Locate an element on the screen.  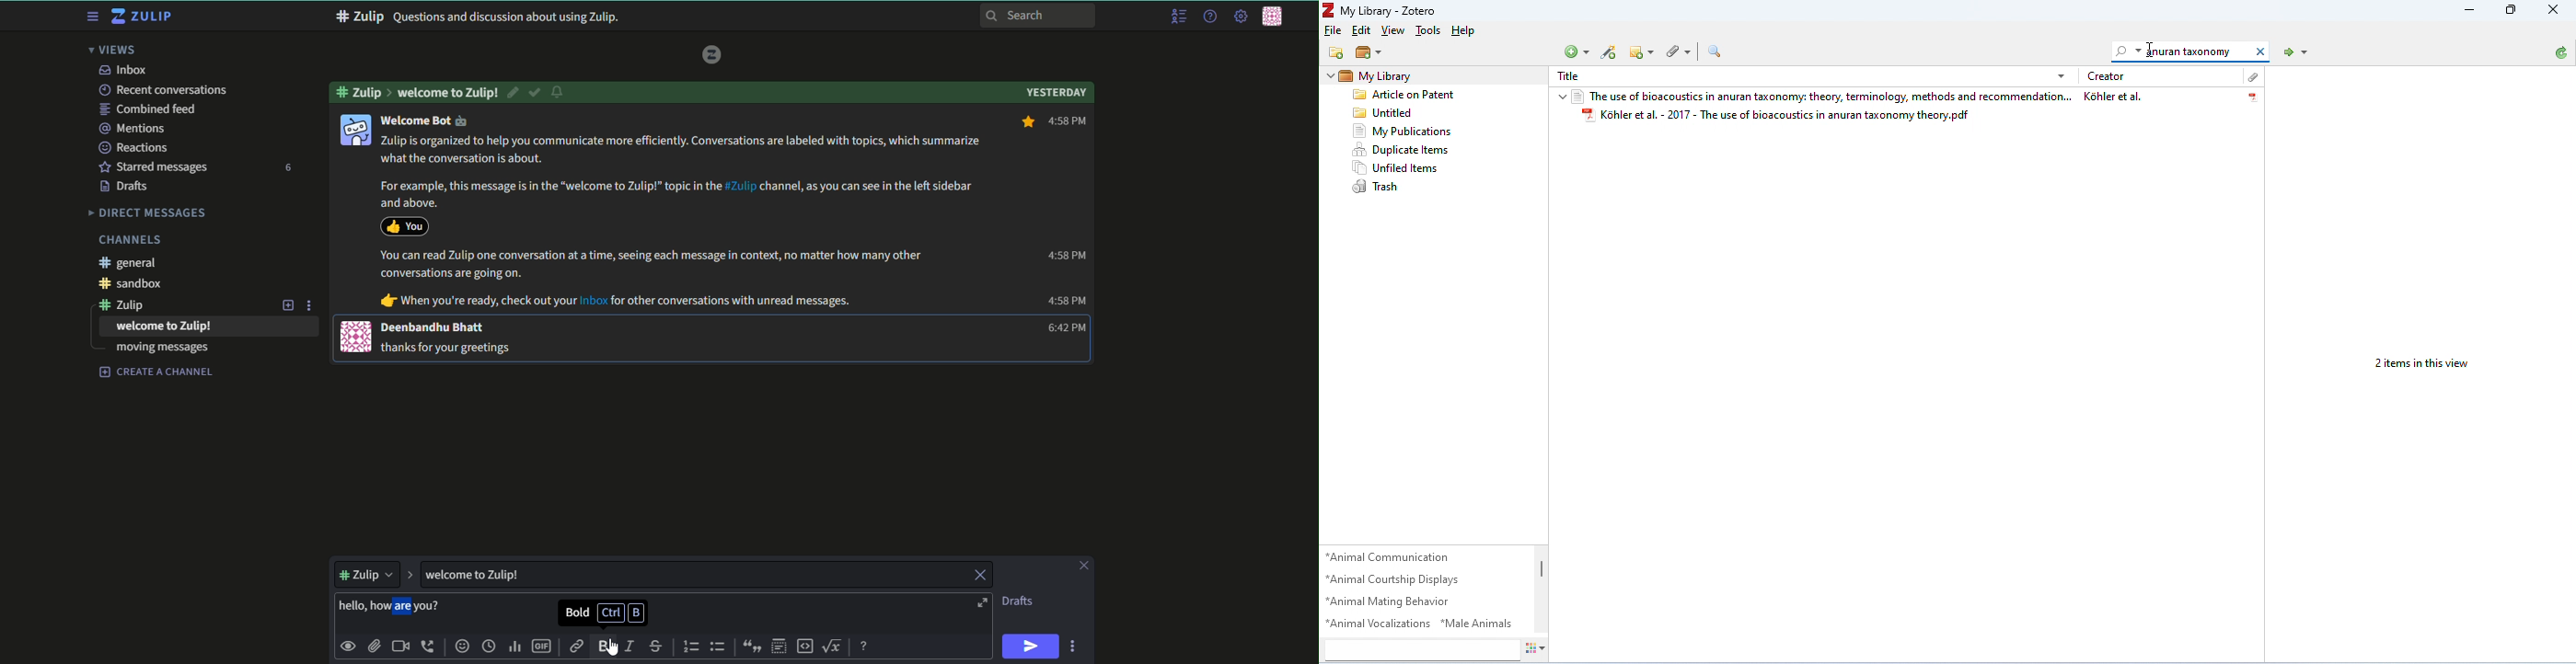
Attachment Type is located at coordinates (2252, 76).